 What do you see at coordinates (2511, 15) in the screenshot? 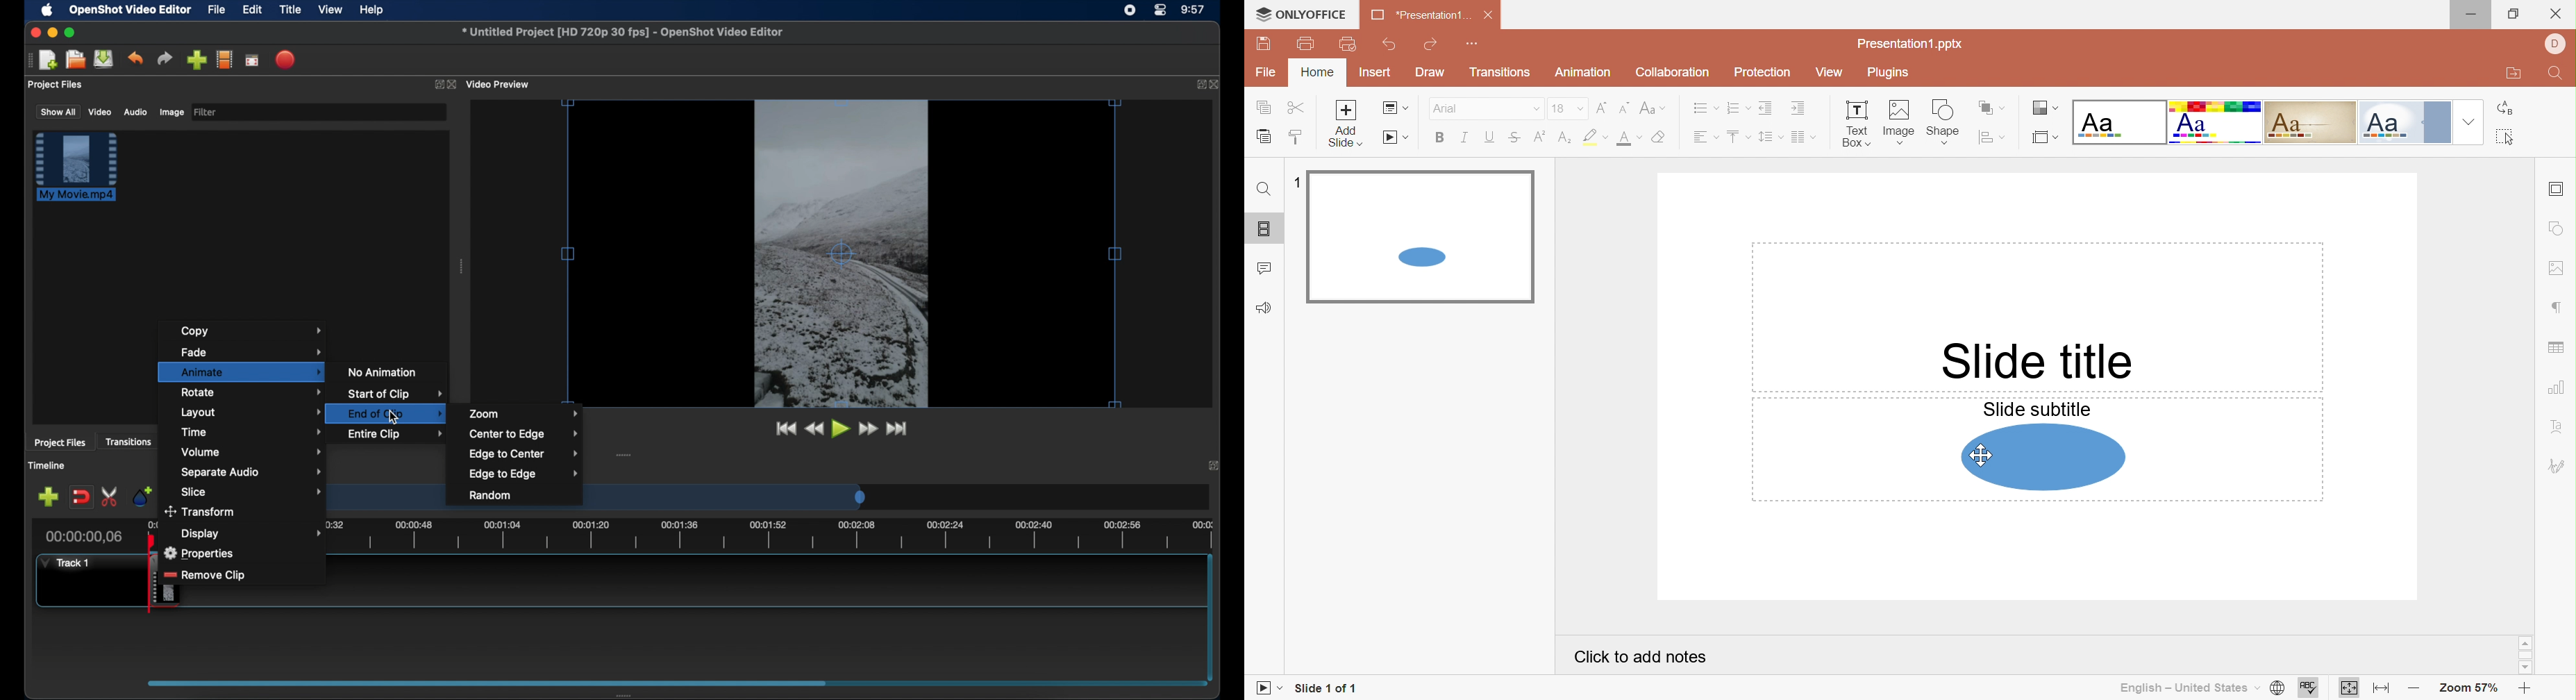
I see `Restore down` at bounding box center [2511, 15].